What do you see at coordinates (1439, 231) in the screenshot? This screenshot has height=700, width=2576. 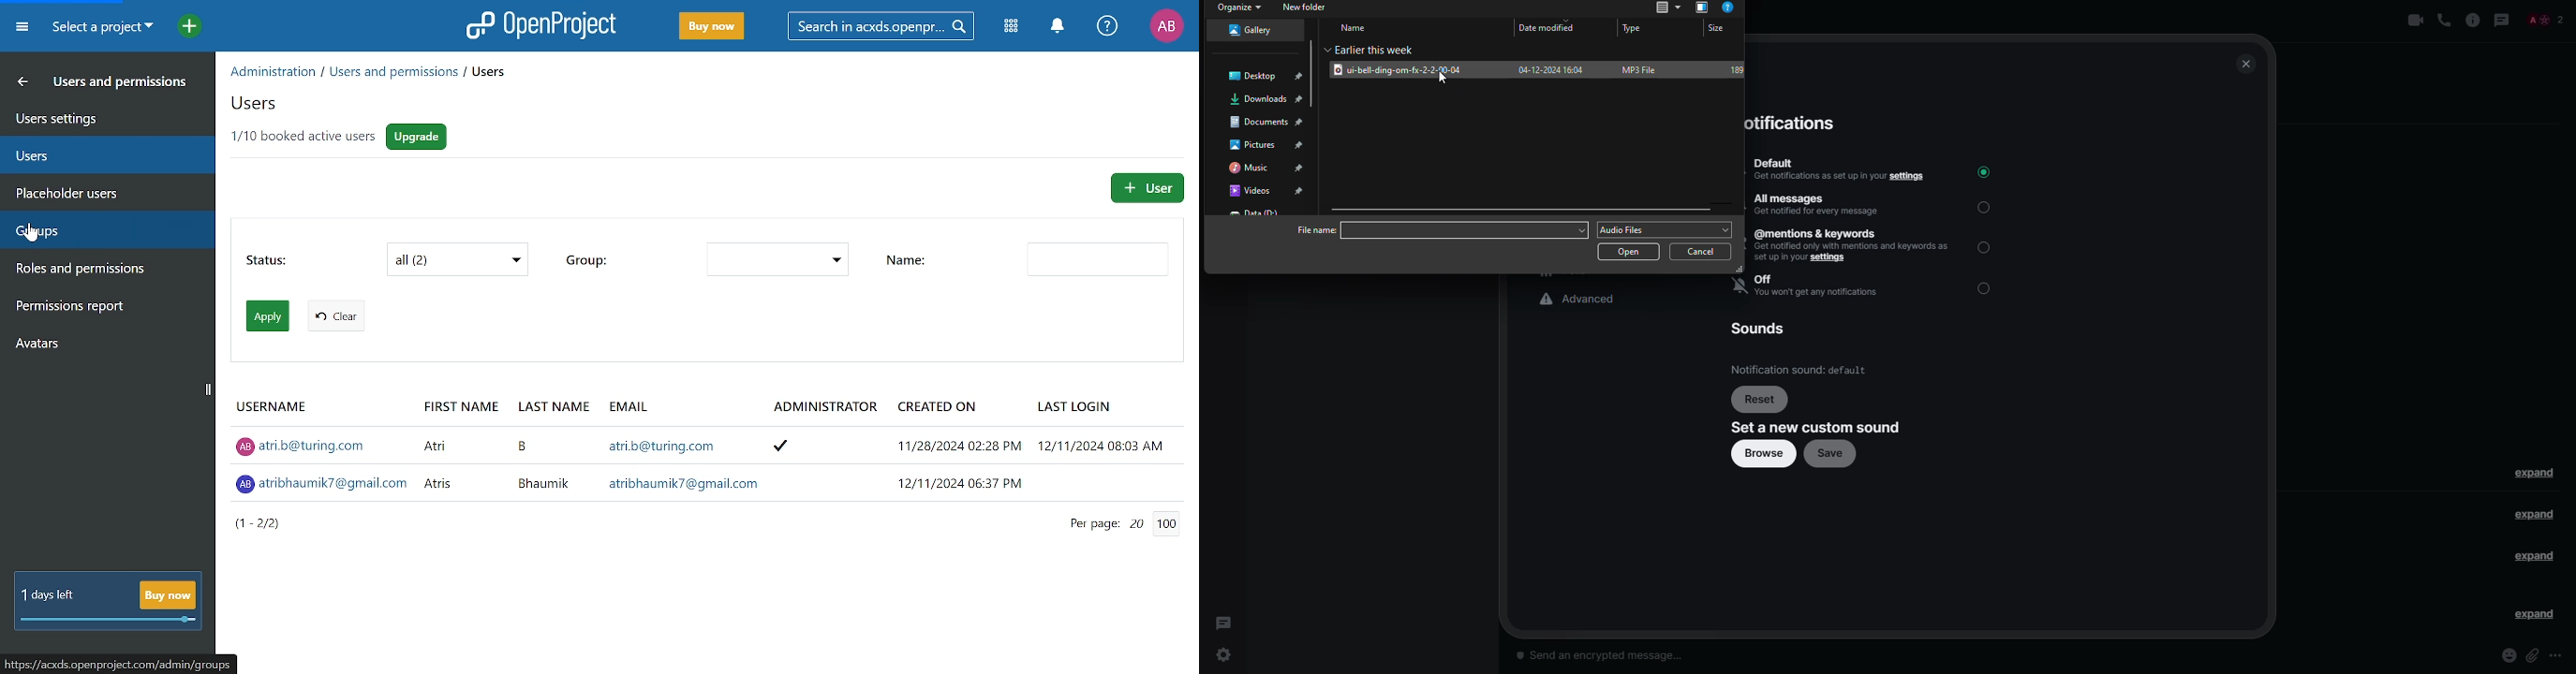 I see `File name` at bounding box center [1439, 231].